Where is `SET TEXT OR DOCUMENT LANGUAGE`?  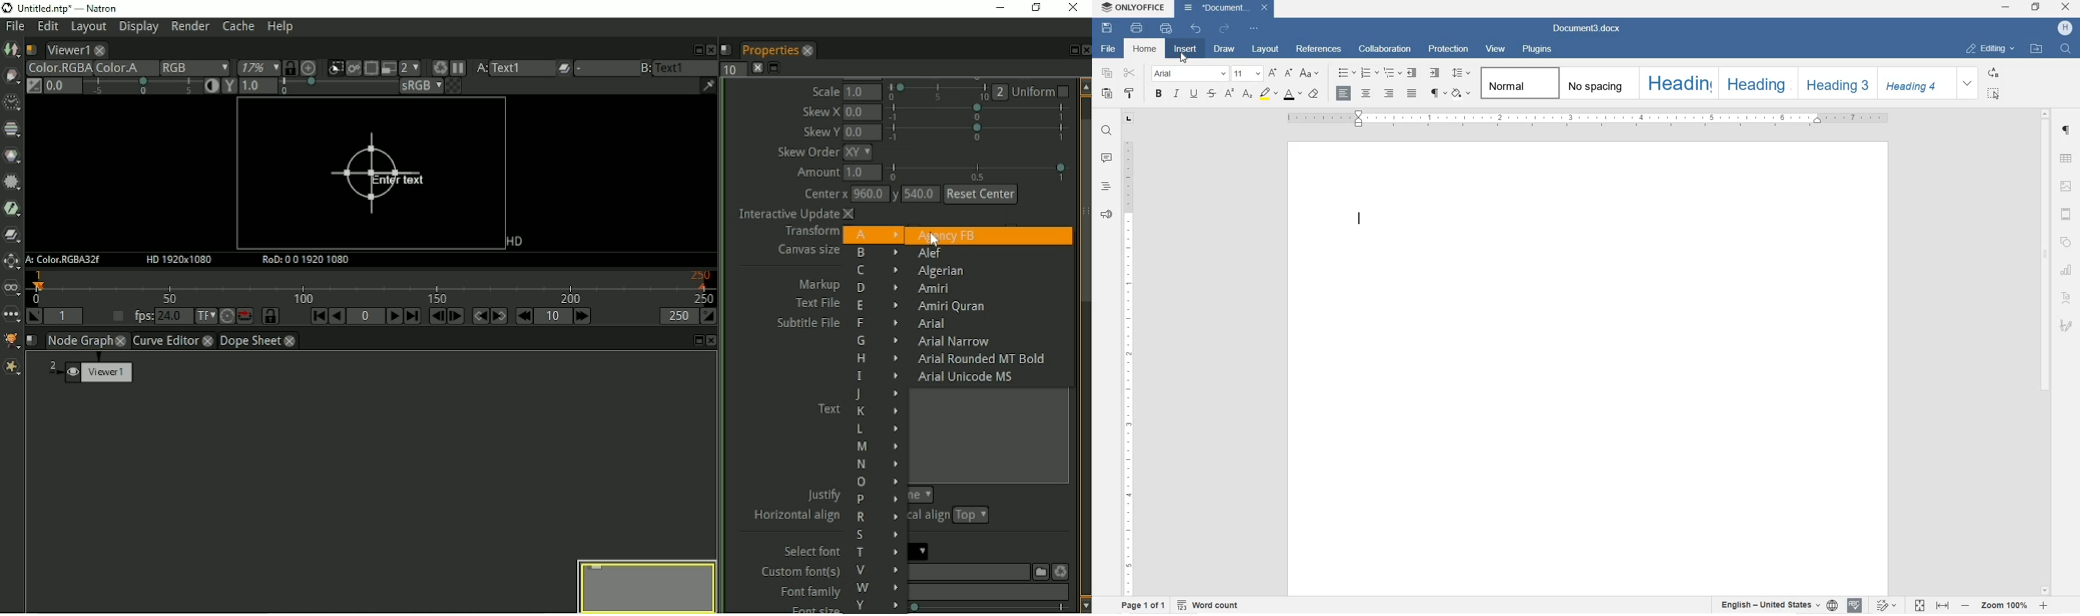 SET TEXT OR DOCUMENT LANGUAGE is located at coordinates (1775, 603).